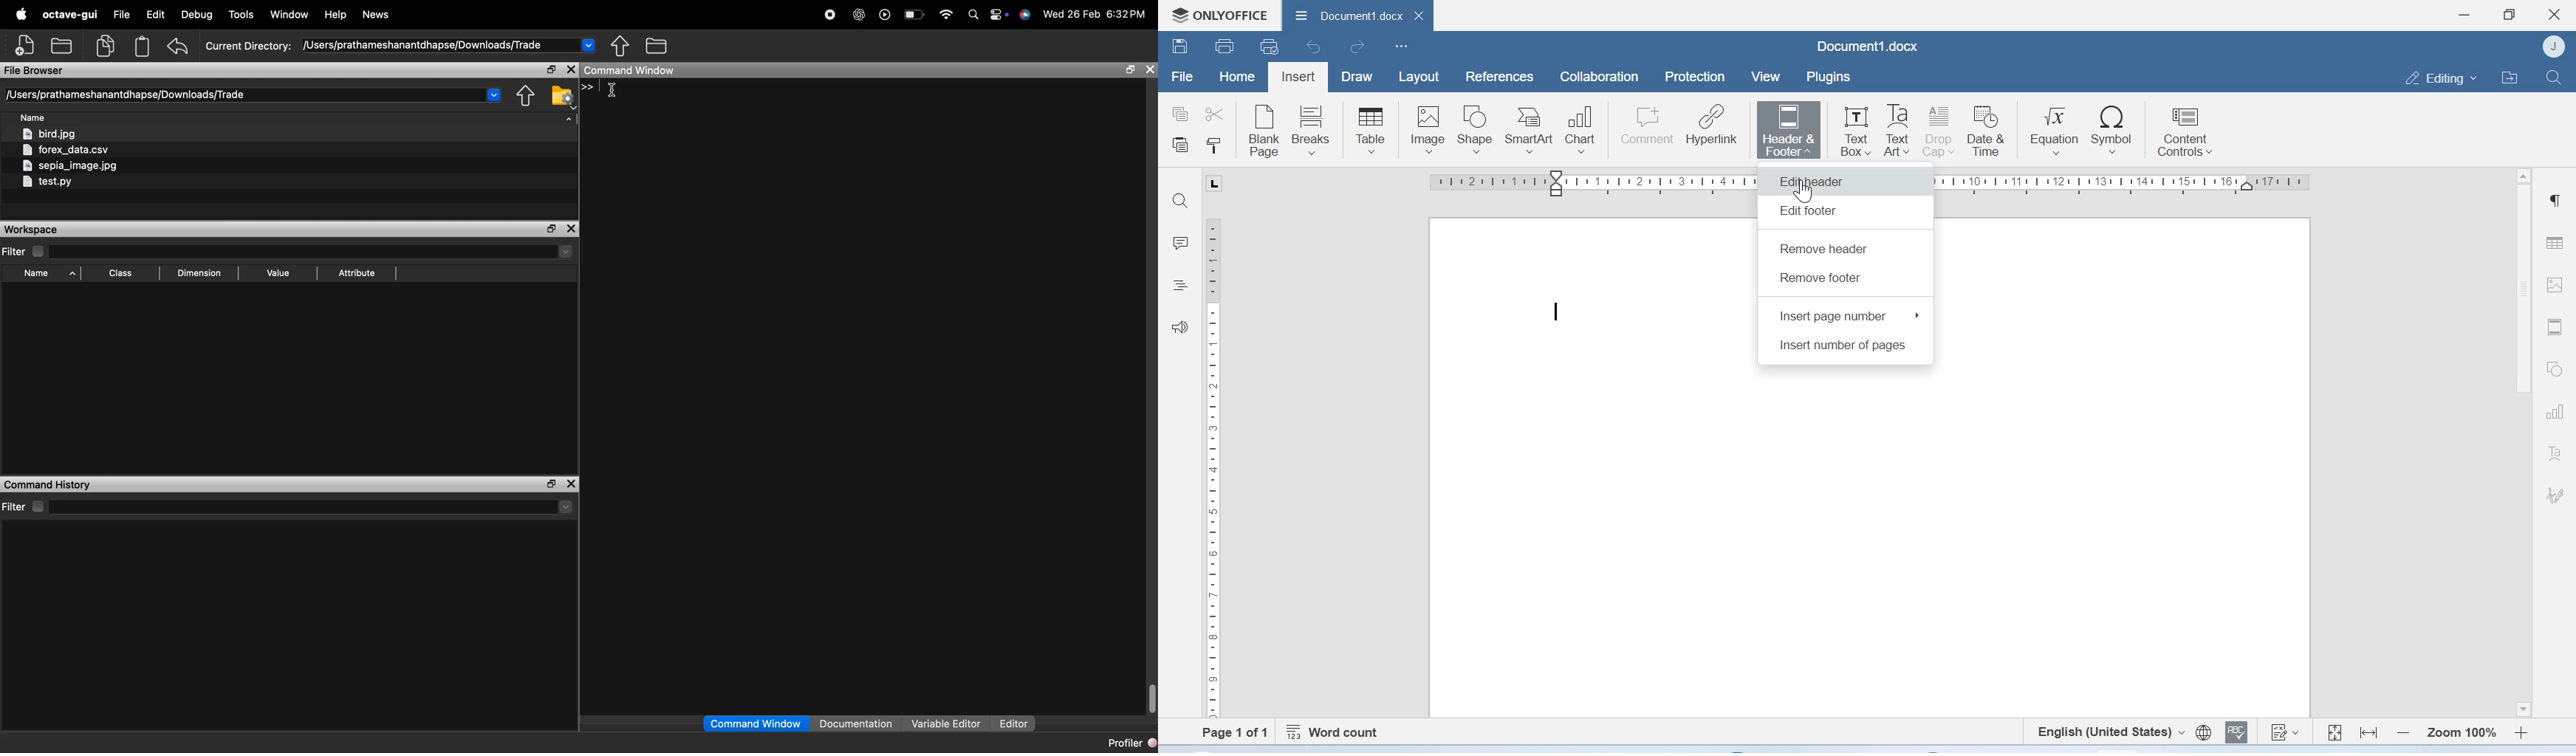  I want to click on File, so click(120, 15).